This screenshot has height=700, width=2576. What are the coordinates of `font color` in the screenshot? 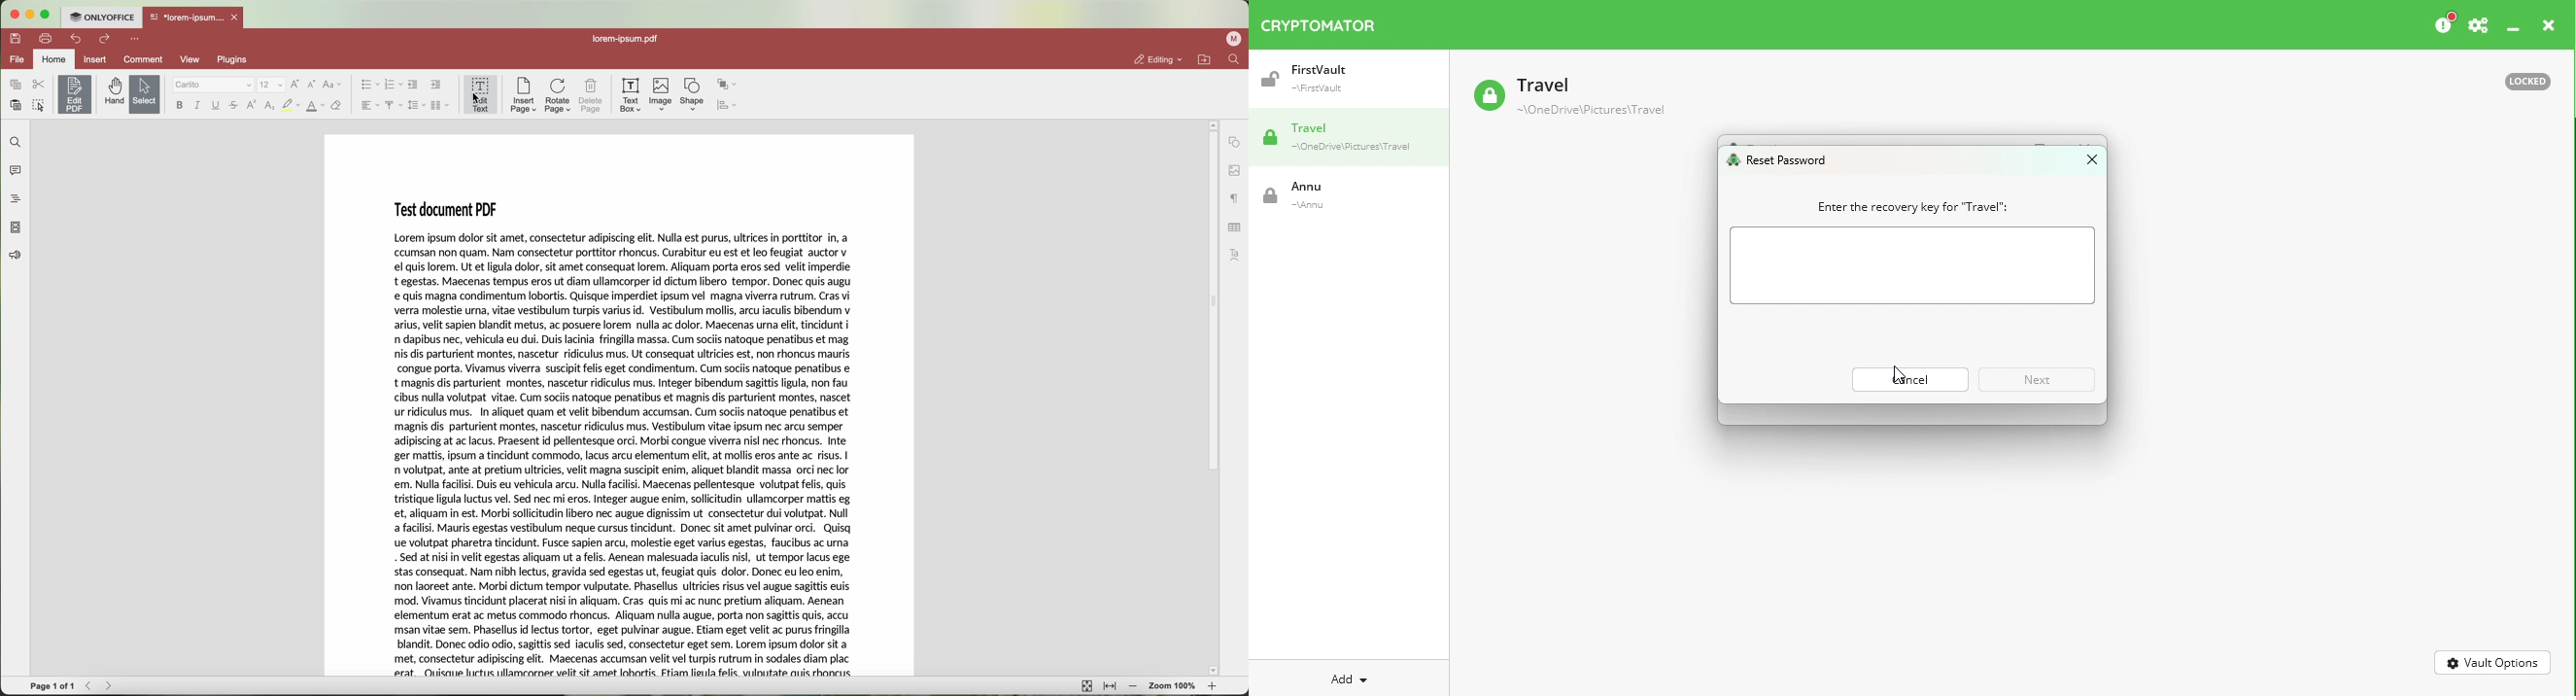 It's located at (316, 106).